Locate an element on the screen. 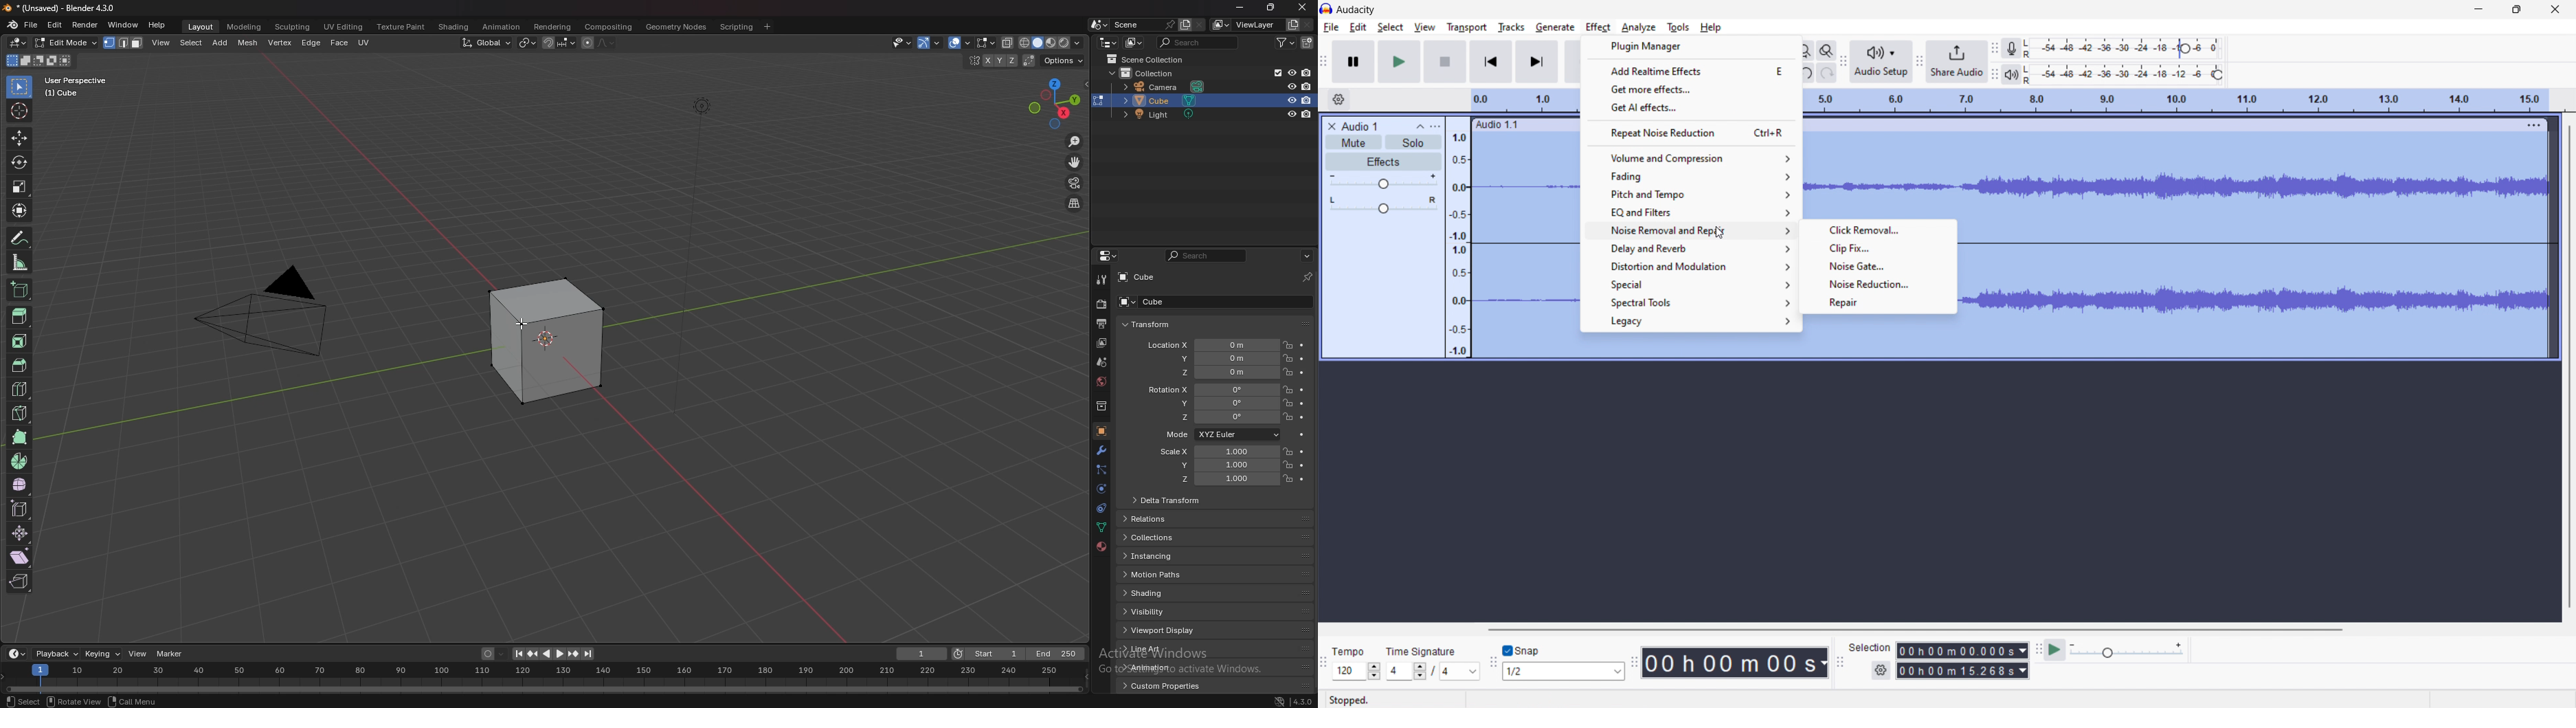 The height and width of the screenshot is (728, 2576). lock location is located at coordinates (1288, 452).